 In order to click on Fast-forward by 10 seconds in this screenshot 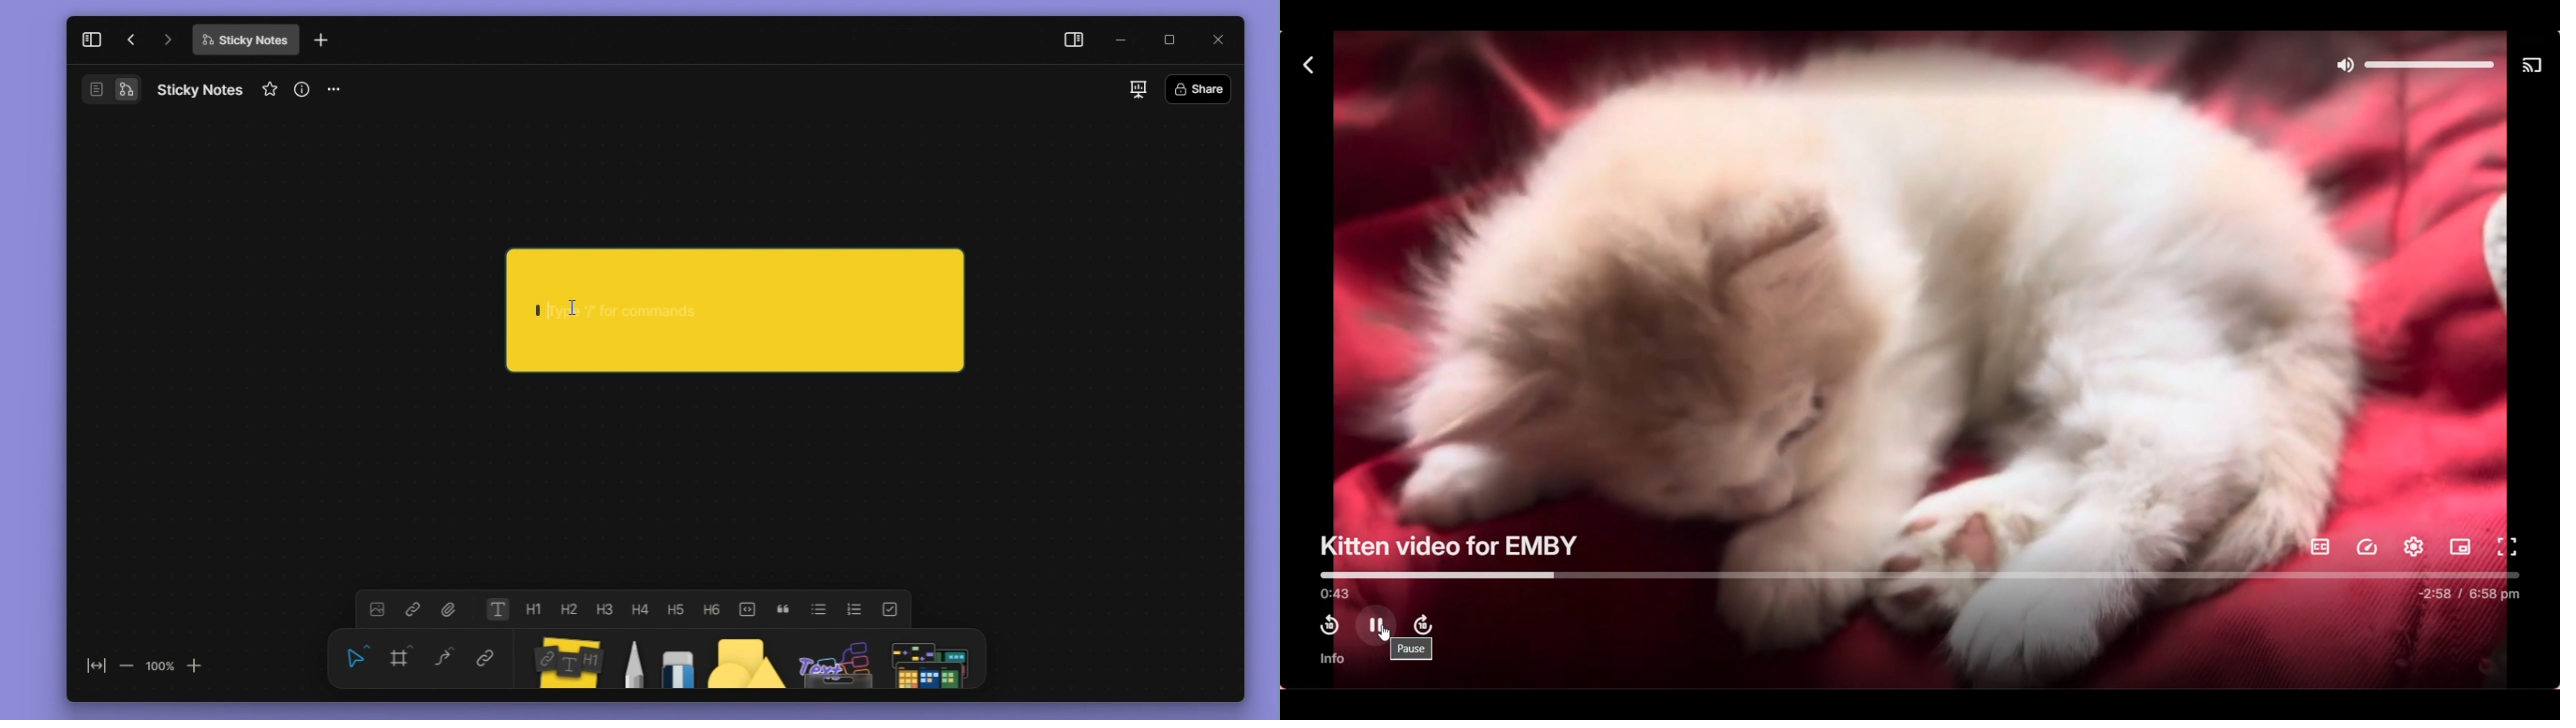, I will do `click(1423, 625)`.